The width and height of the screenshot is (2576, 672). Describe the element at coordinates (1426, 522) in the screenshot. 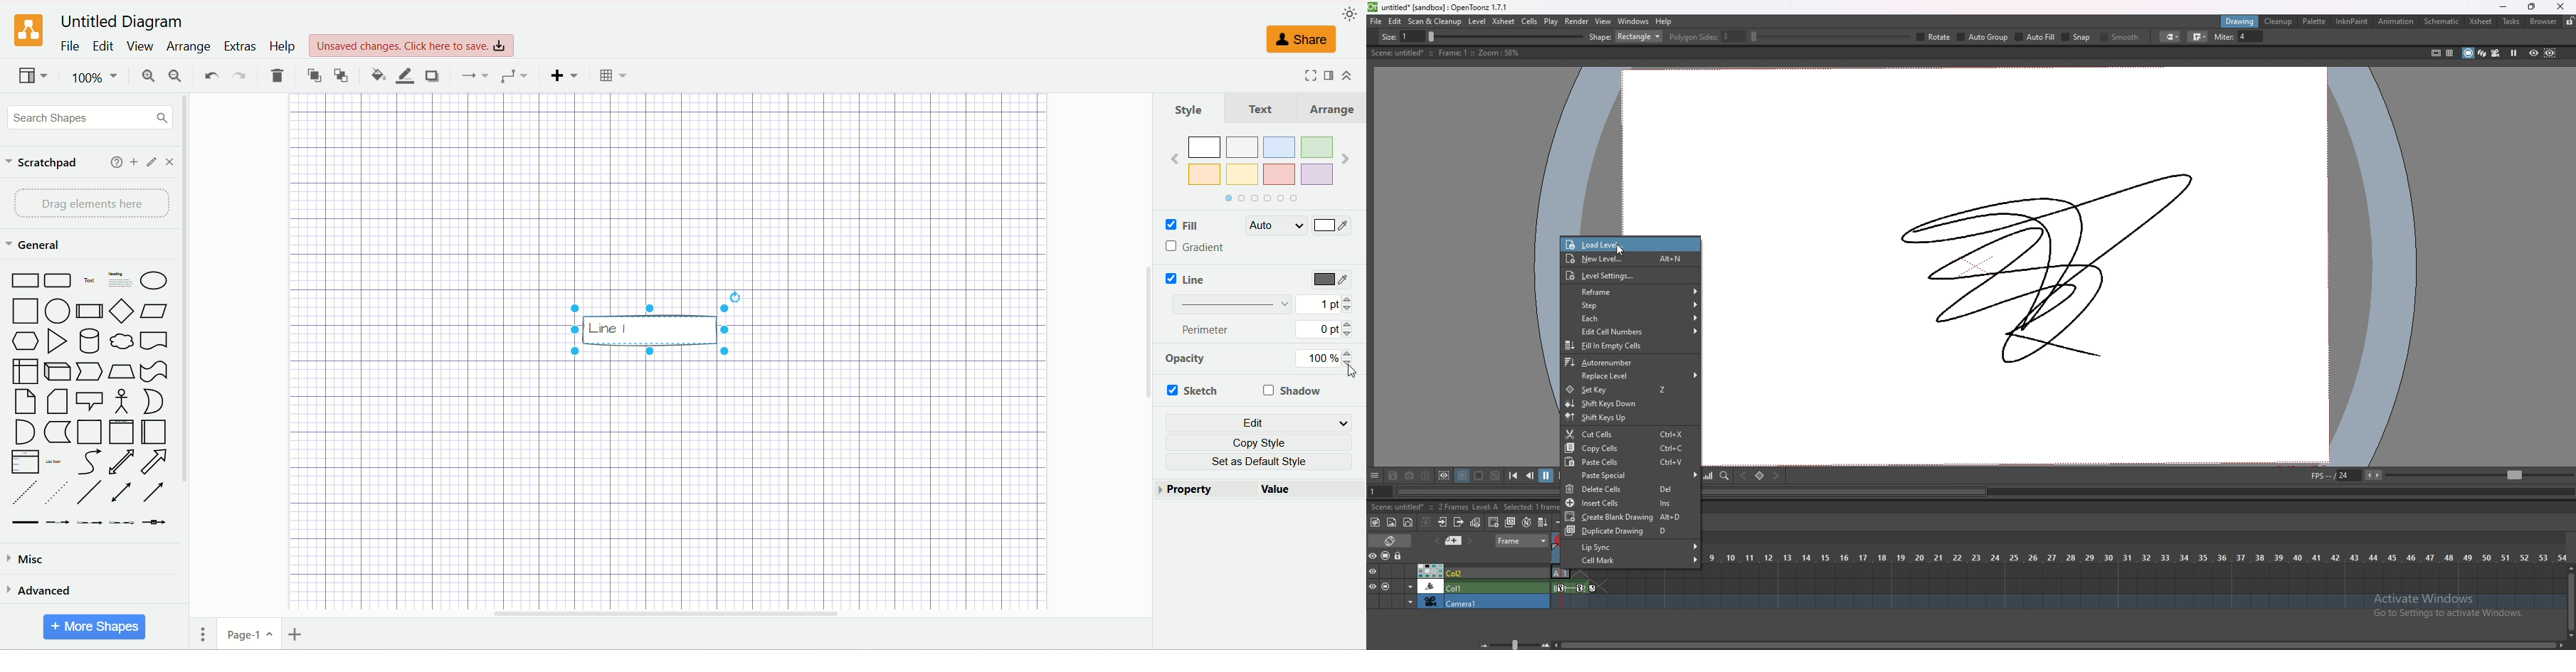

I see `collapse` at that location.